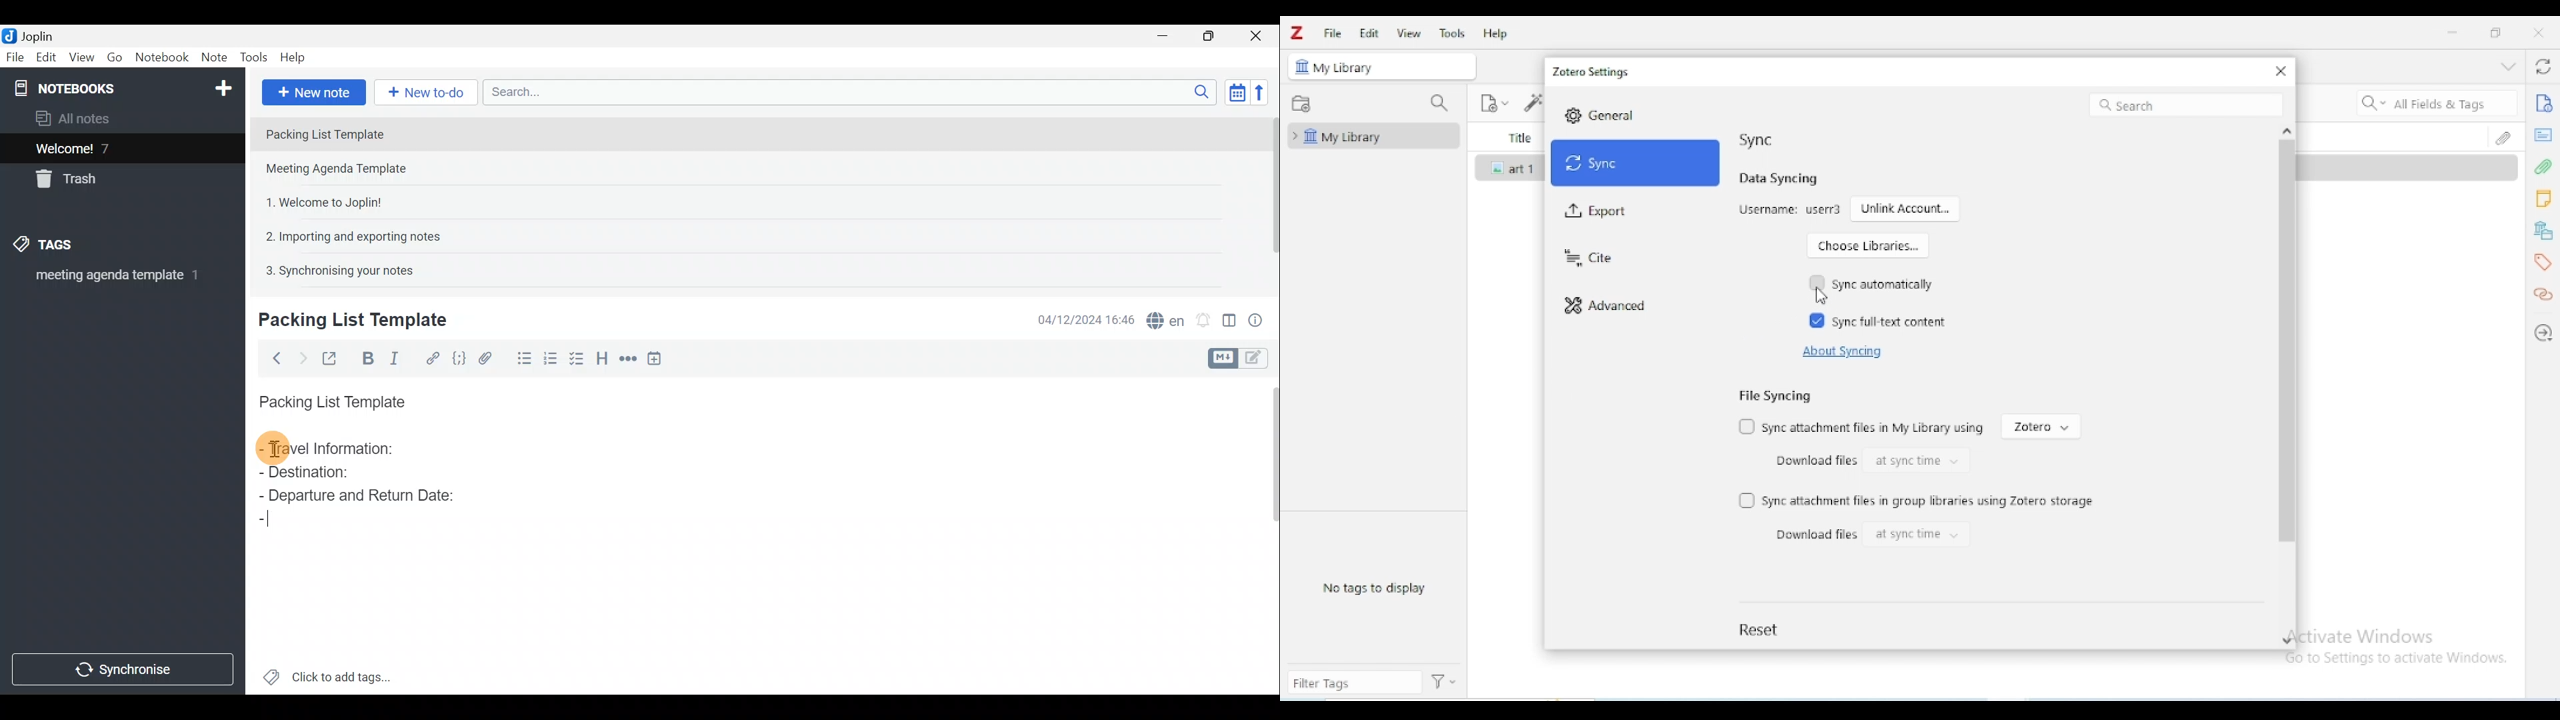 This screenshot has width=2576, height=728. Describe the element at coordinates (427, 93) in the screenshot. I see `New to-do` at that location.